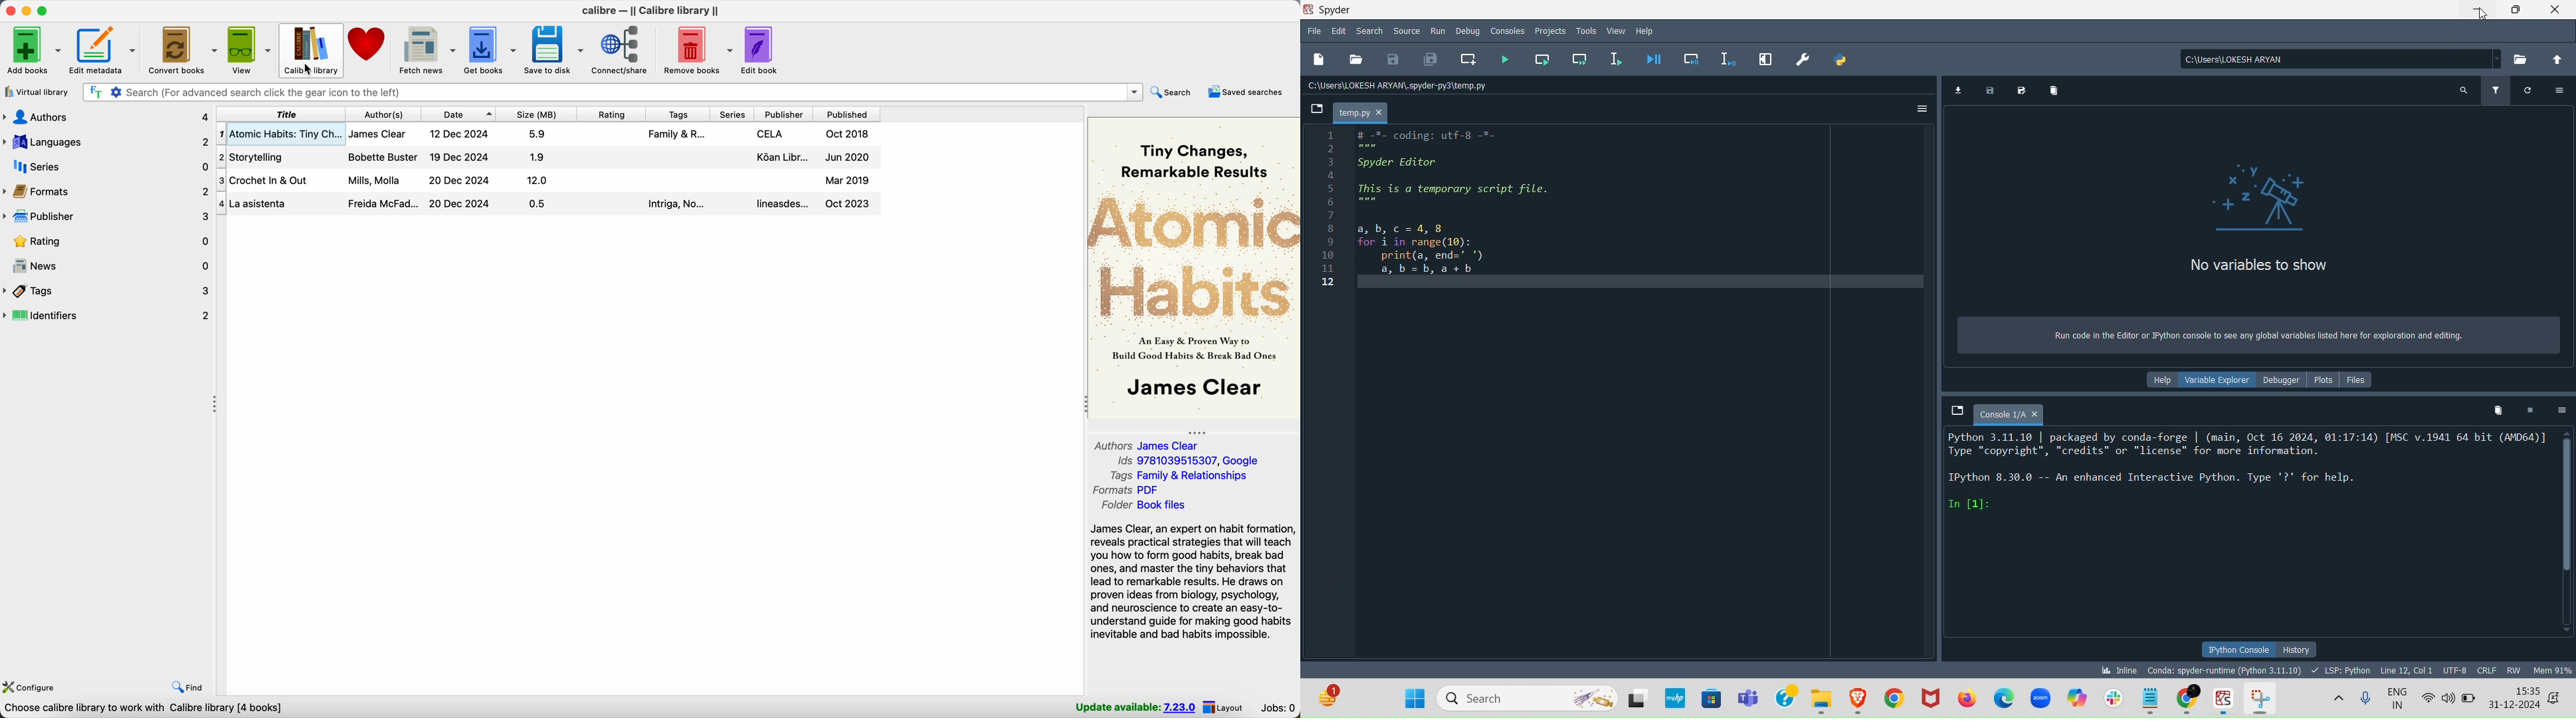 This screenshot has width=2576, height=728. I want to click on search, so click(1174, 93).